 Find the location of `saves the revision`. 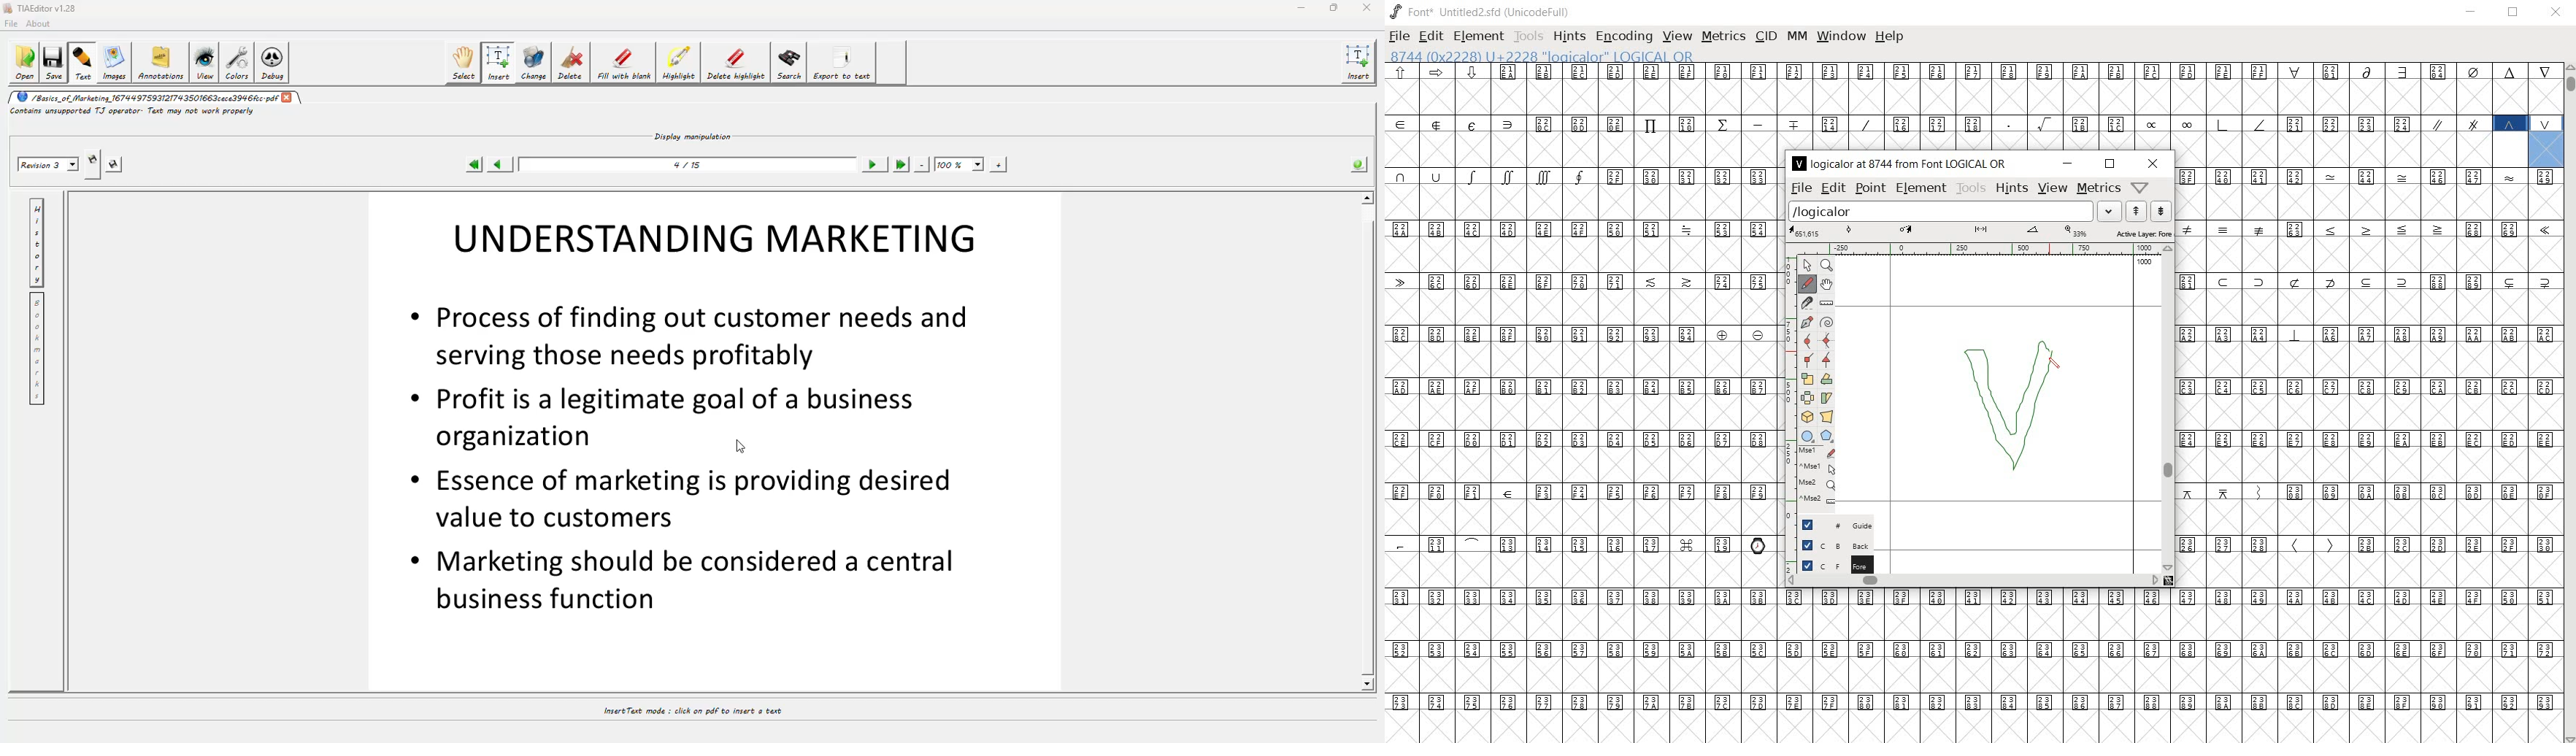

saves the revision is located at coordinates (116, 166).